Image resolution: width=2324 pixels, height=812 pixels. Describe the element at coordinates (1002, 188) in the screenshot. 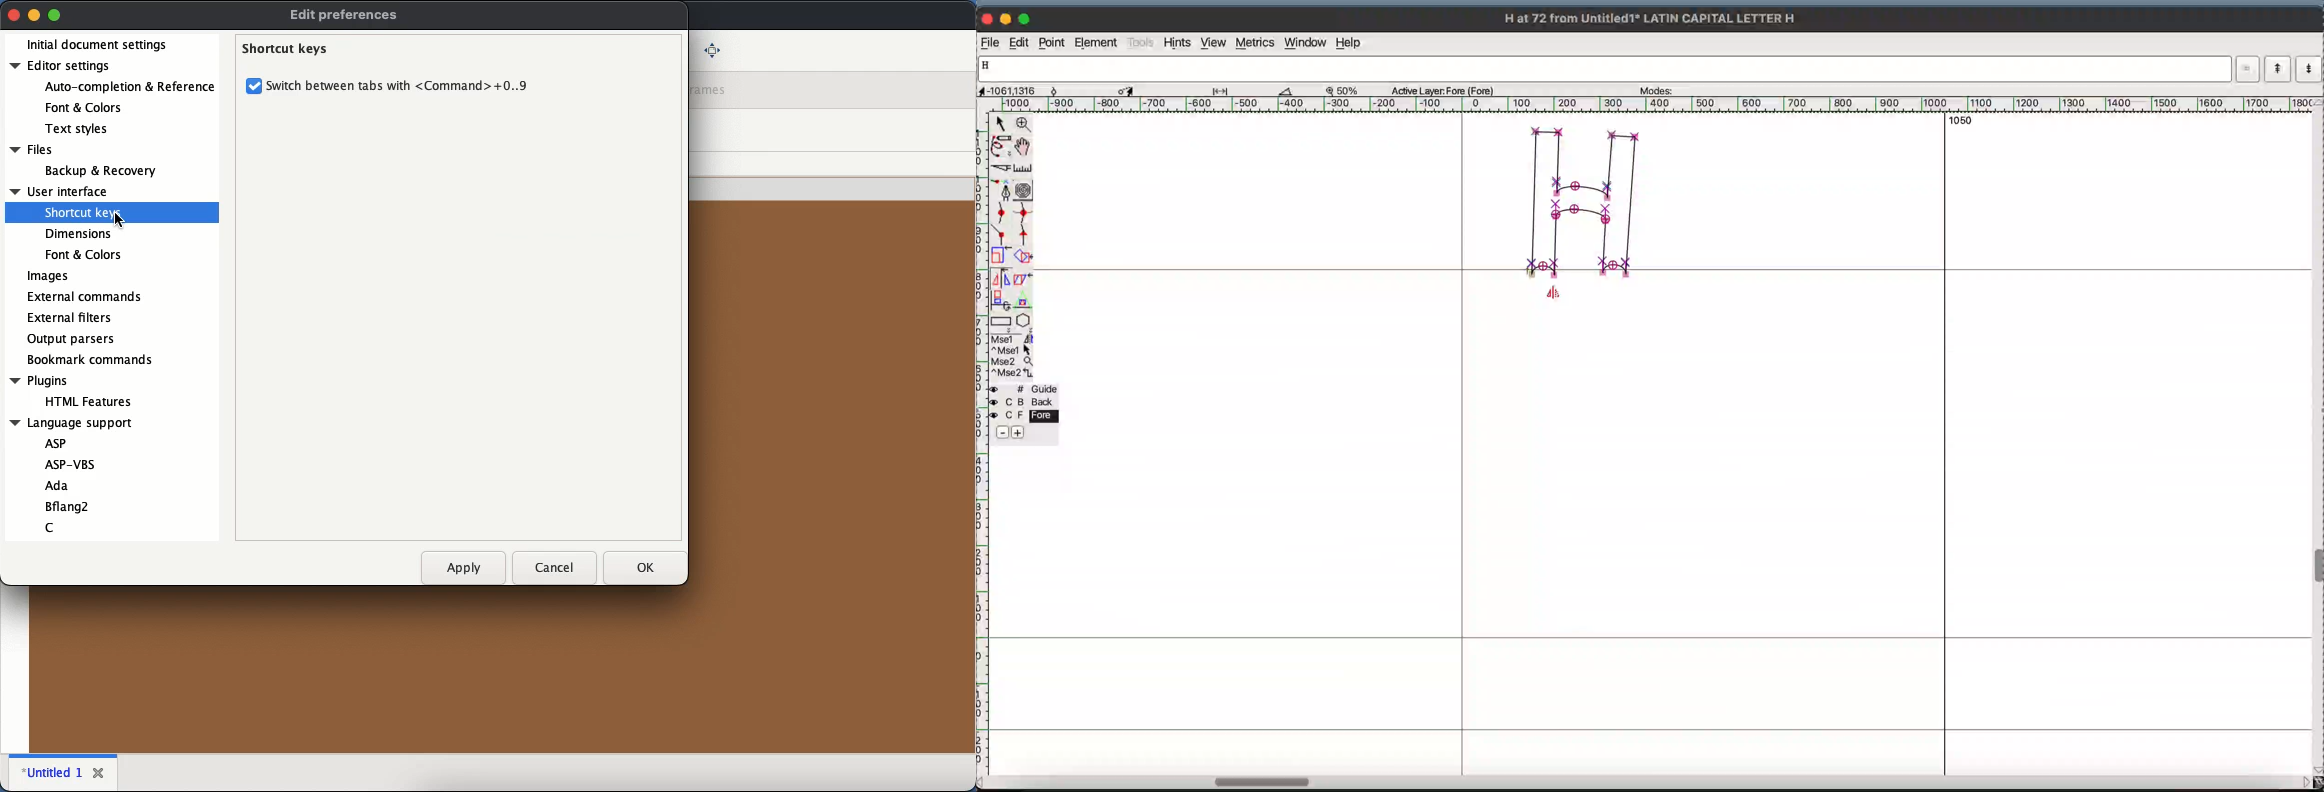

I see `pen` at that location.